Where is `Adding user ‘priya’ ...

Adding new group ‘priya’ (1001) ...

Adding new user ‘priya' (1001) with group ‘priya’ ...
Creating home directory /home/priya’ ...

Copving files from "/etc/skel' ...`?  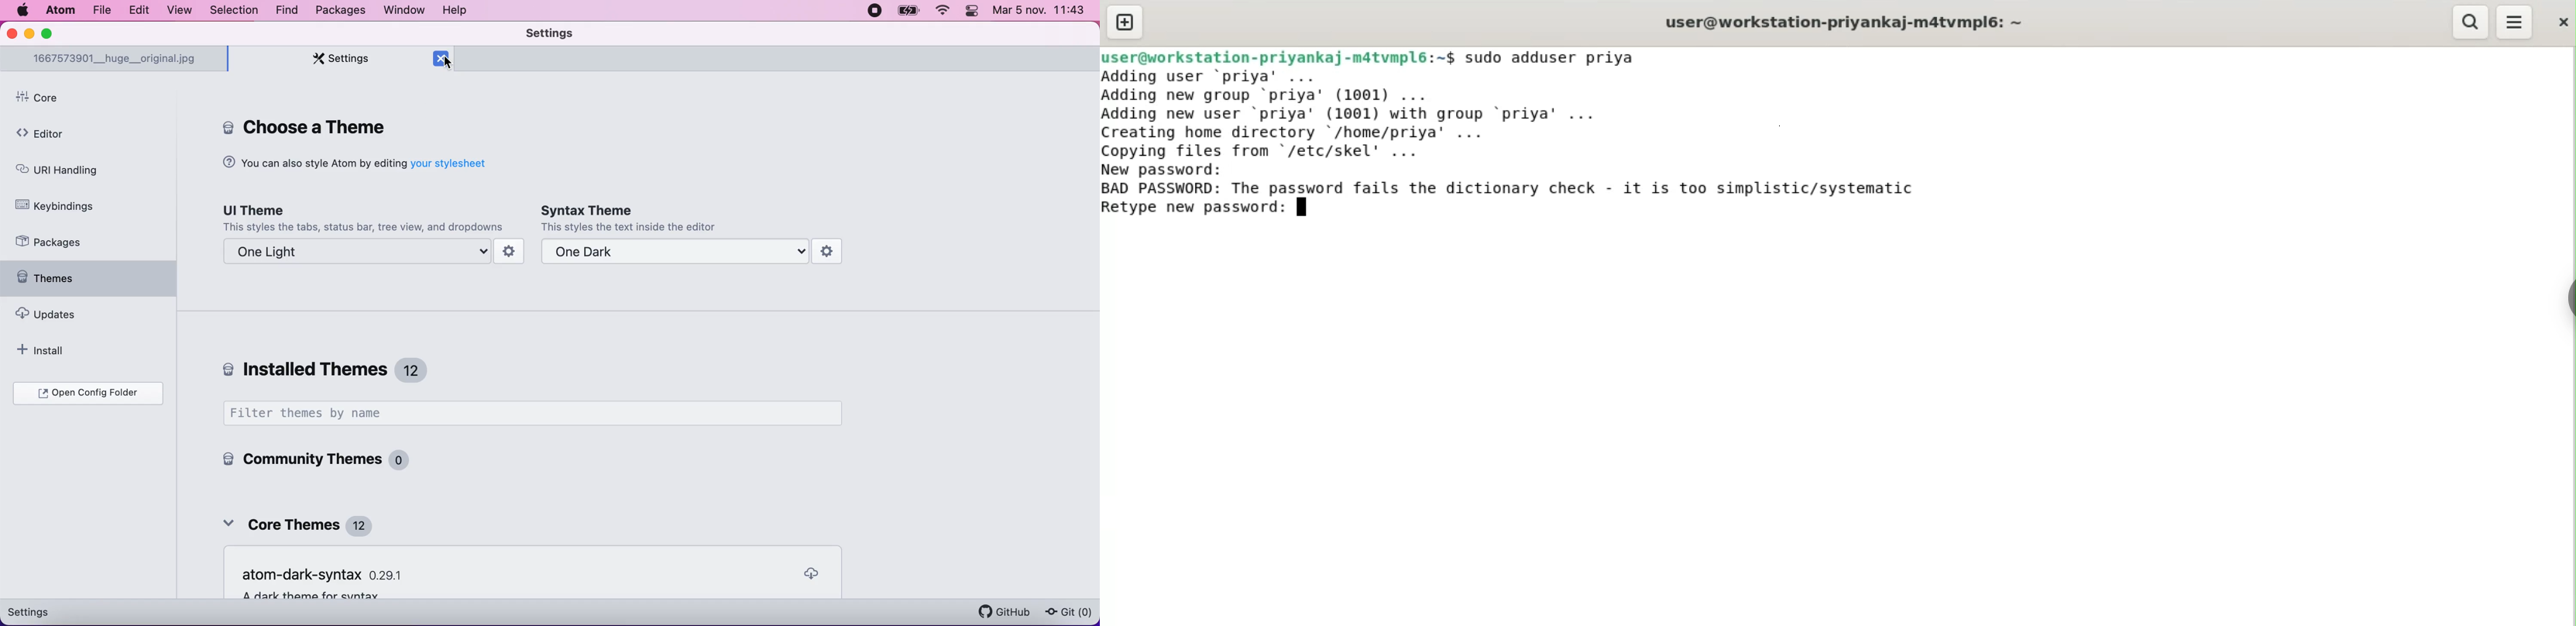 Adding user ‘priya’ ...

Adding new group ‘priya’ (1001) ...

Adding new user ‘priya' (1001) with group ‘priya’ ...
Creating home directory /home/priya’ ...

Copving files from "/etc/skel' ... is located at coordinates (1400, 112).